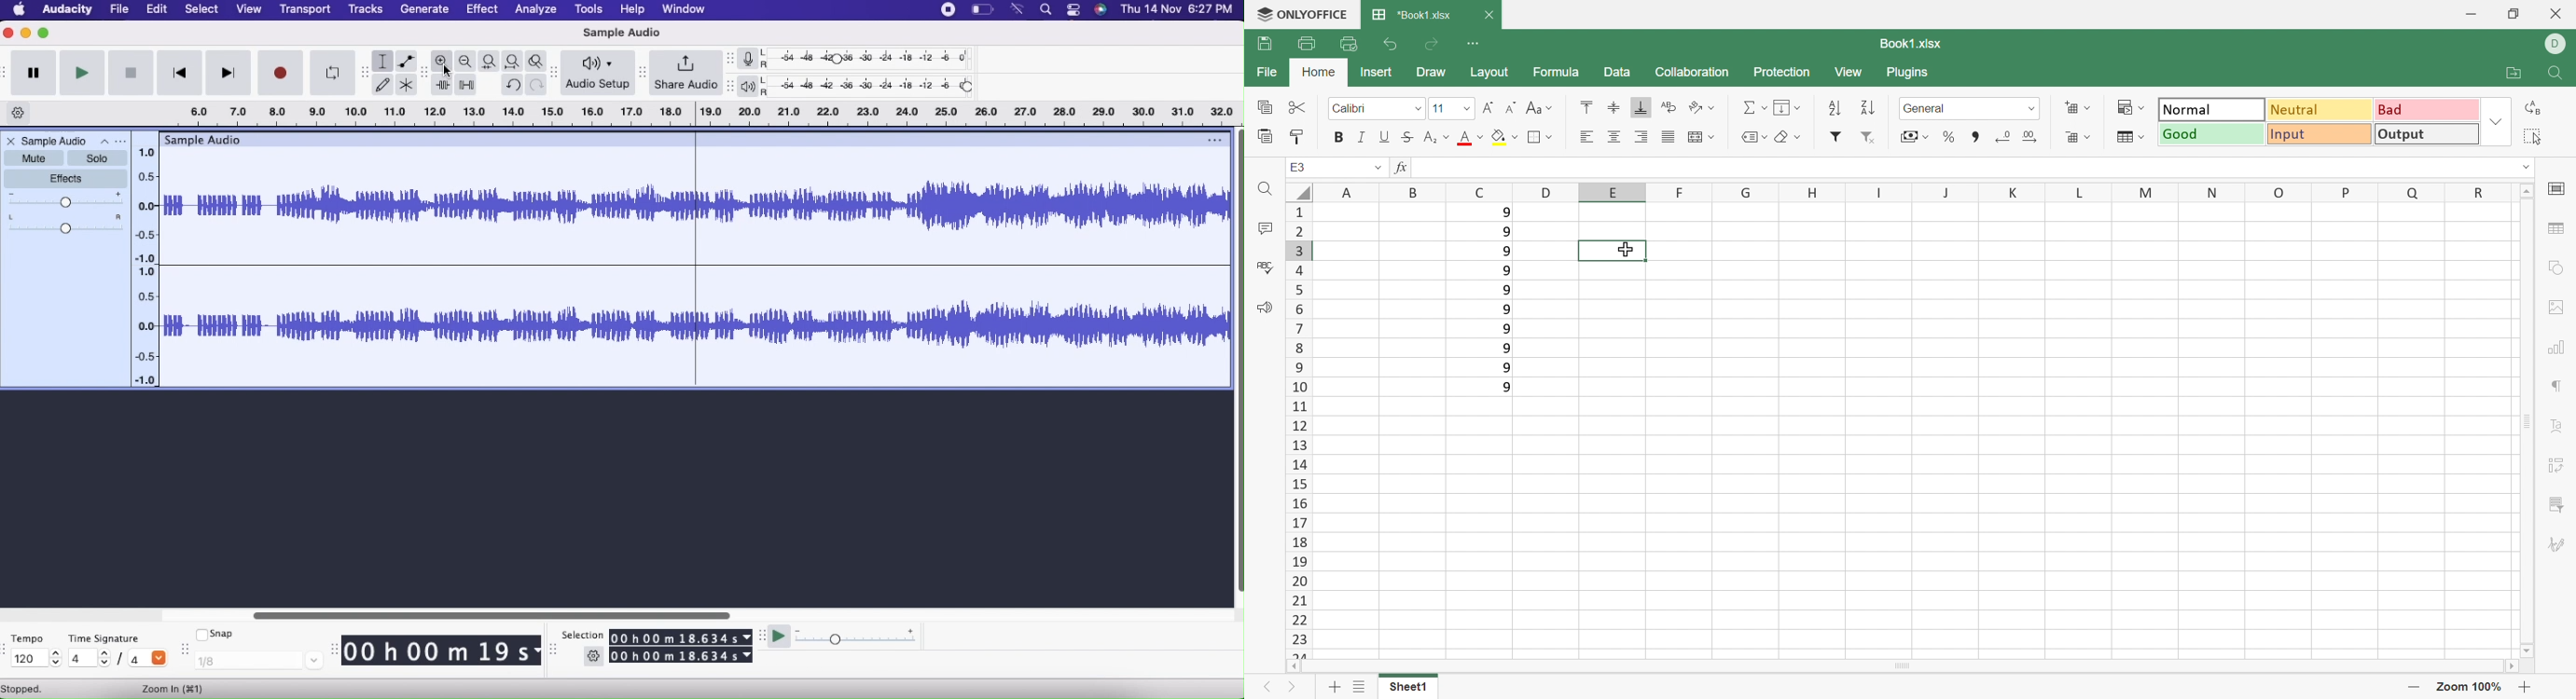 The height and width of the screenshot is (700, 2576). What do you see at coordinates (753, 86) in the screenshot?
I see `Playback meter` at bounding box center [753, 86].